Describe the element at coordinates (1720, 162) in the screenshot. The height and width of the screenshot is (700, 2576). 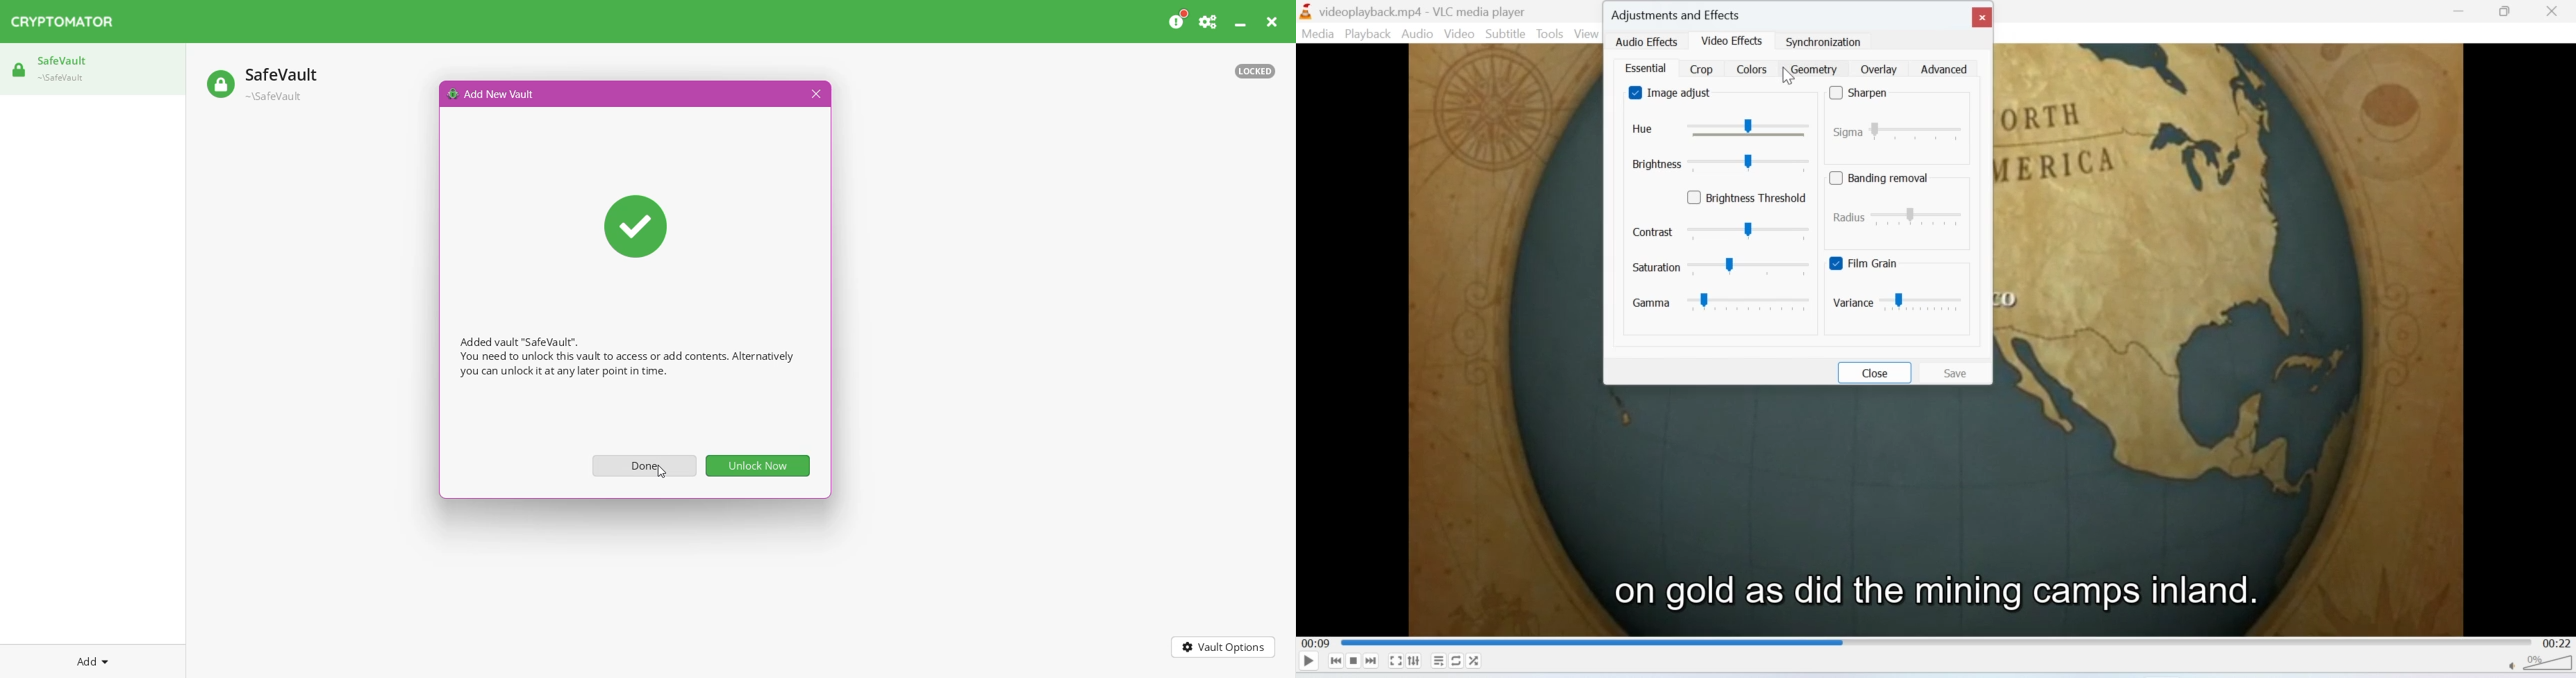
I see `brightness` at that location.